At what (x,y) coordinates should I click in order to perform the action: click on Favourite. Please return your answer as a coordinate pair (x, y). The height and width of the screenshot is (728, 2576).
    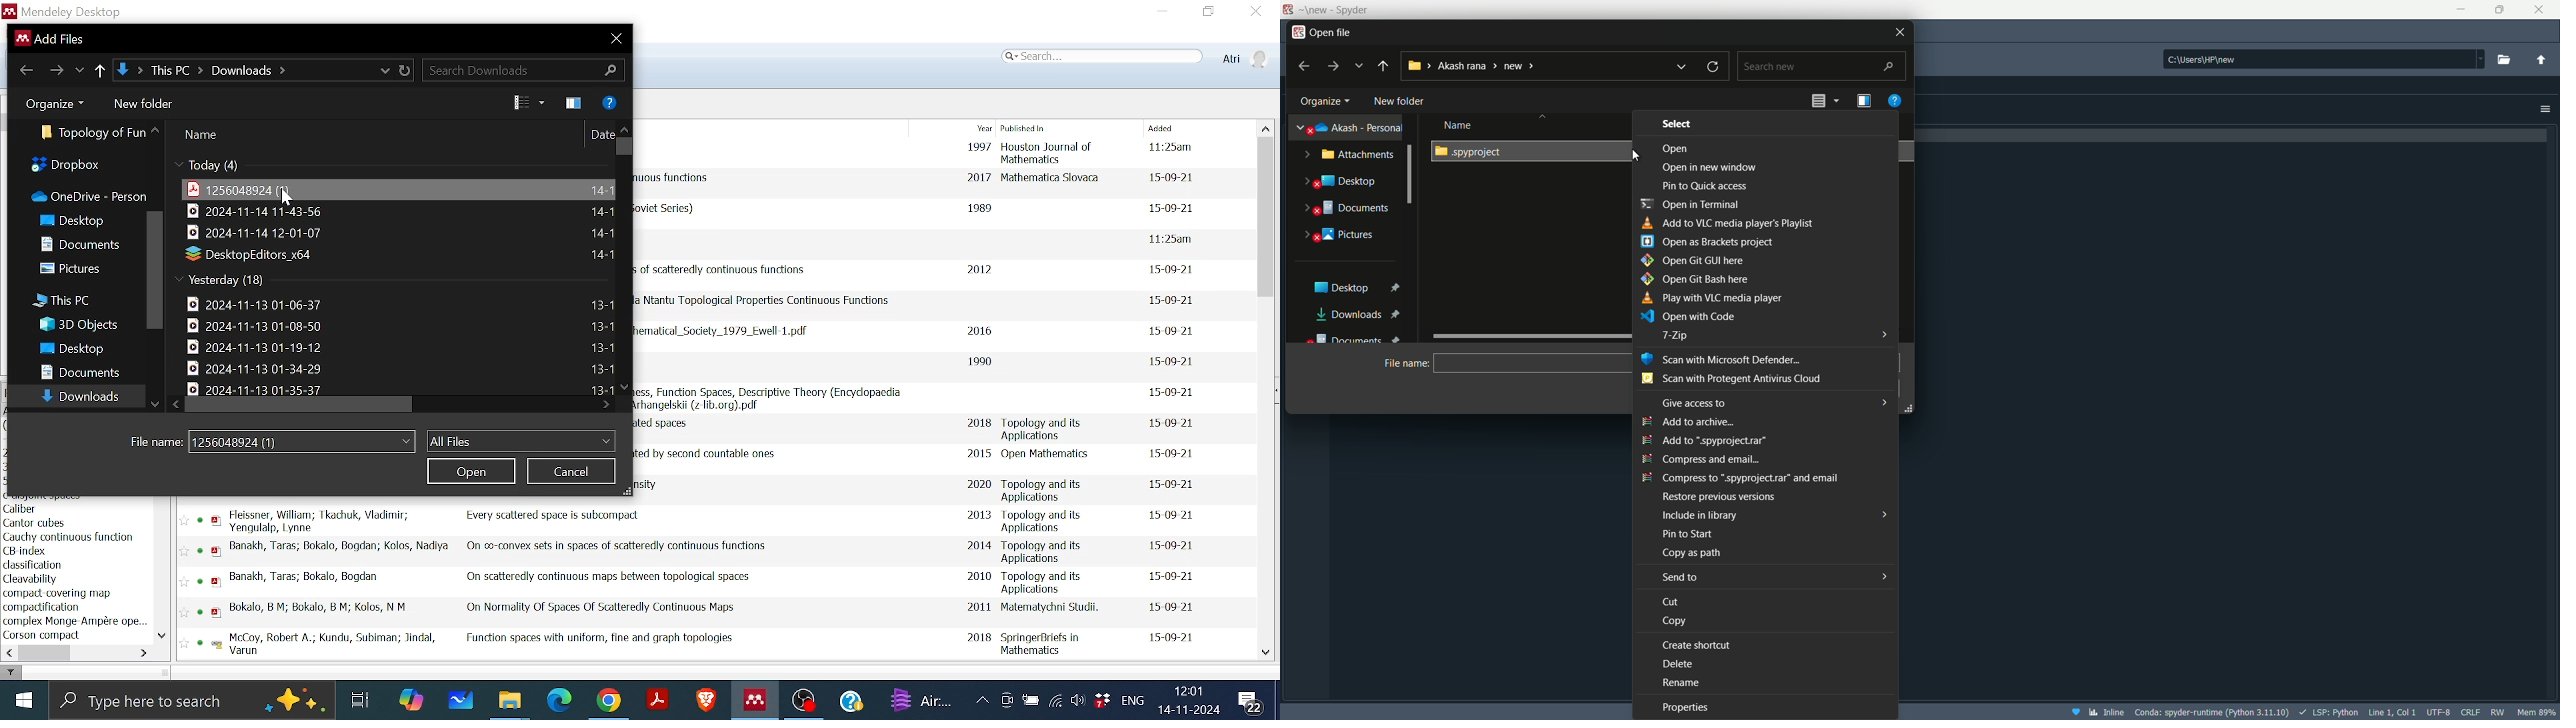
    Looking at the image, I should click on (184, 583).